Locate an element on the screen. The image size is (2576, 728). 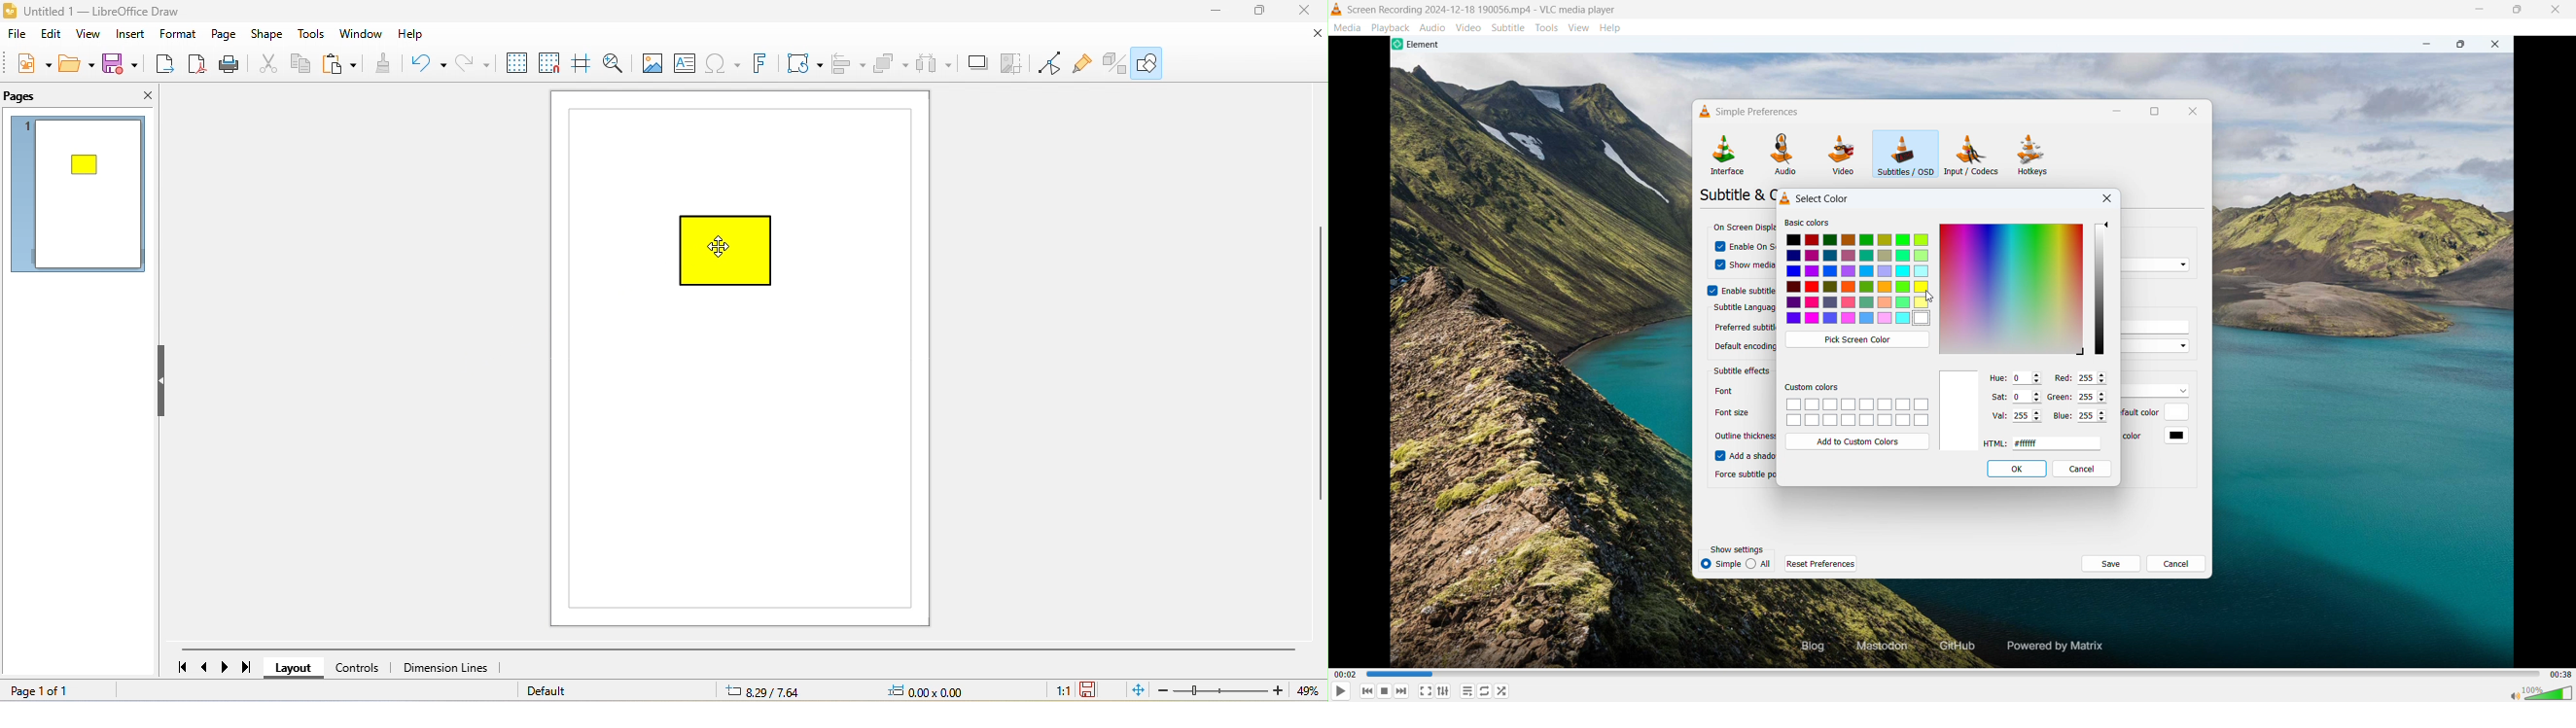
page 1 of 1 is located at coordinates (59, 691).